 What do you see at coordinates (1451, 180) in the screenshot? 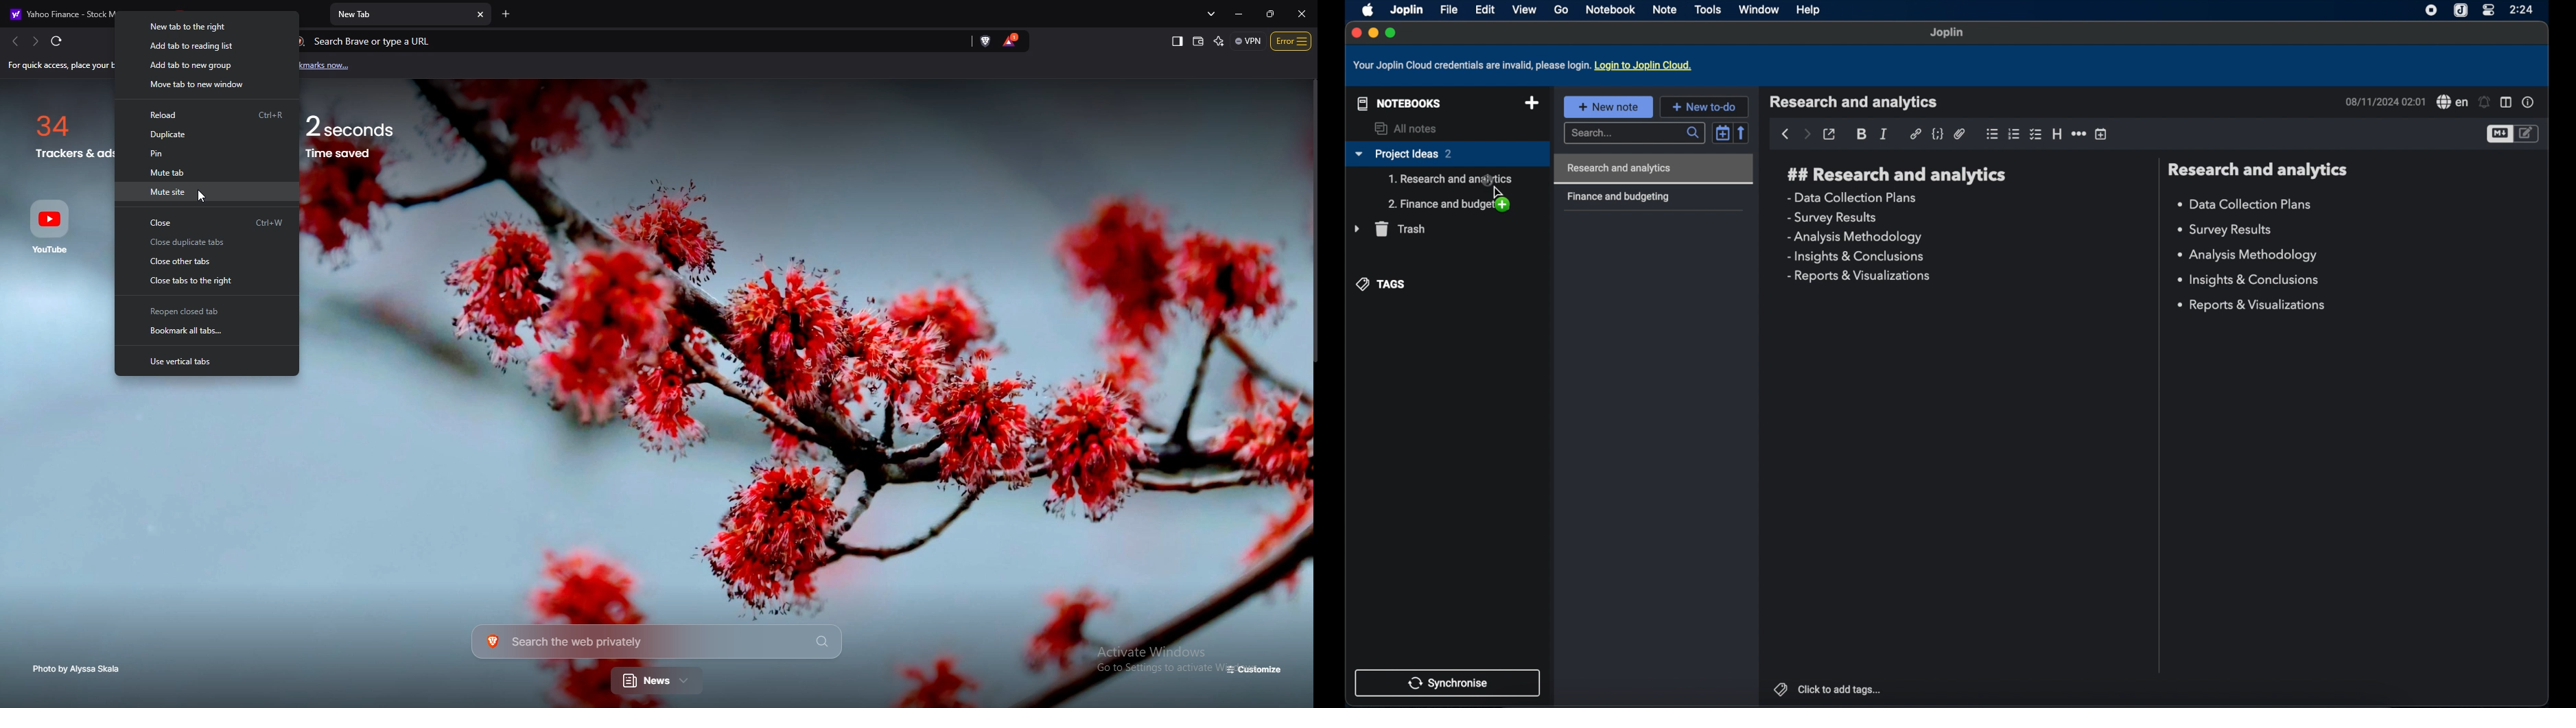
I see `sub-notebook(Research and analytics)` at bounding box center [1451, 180].